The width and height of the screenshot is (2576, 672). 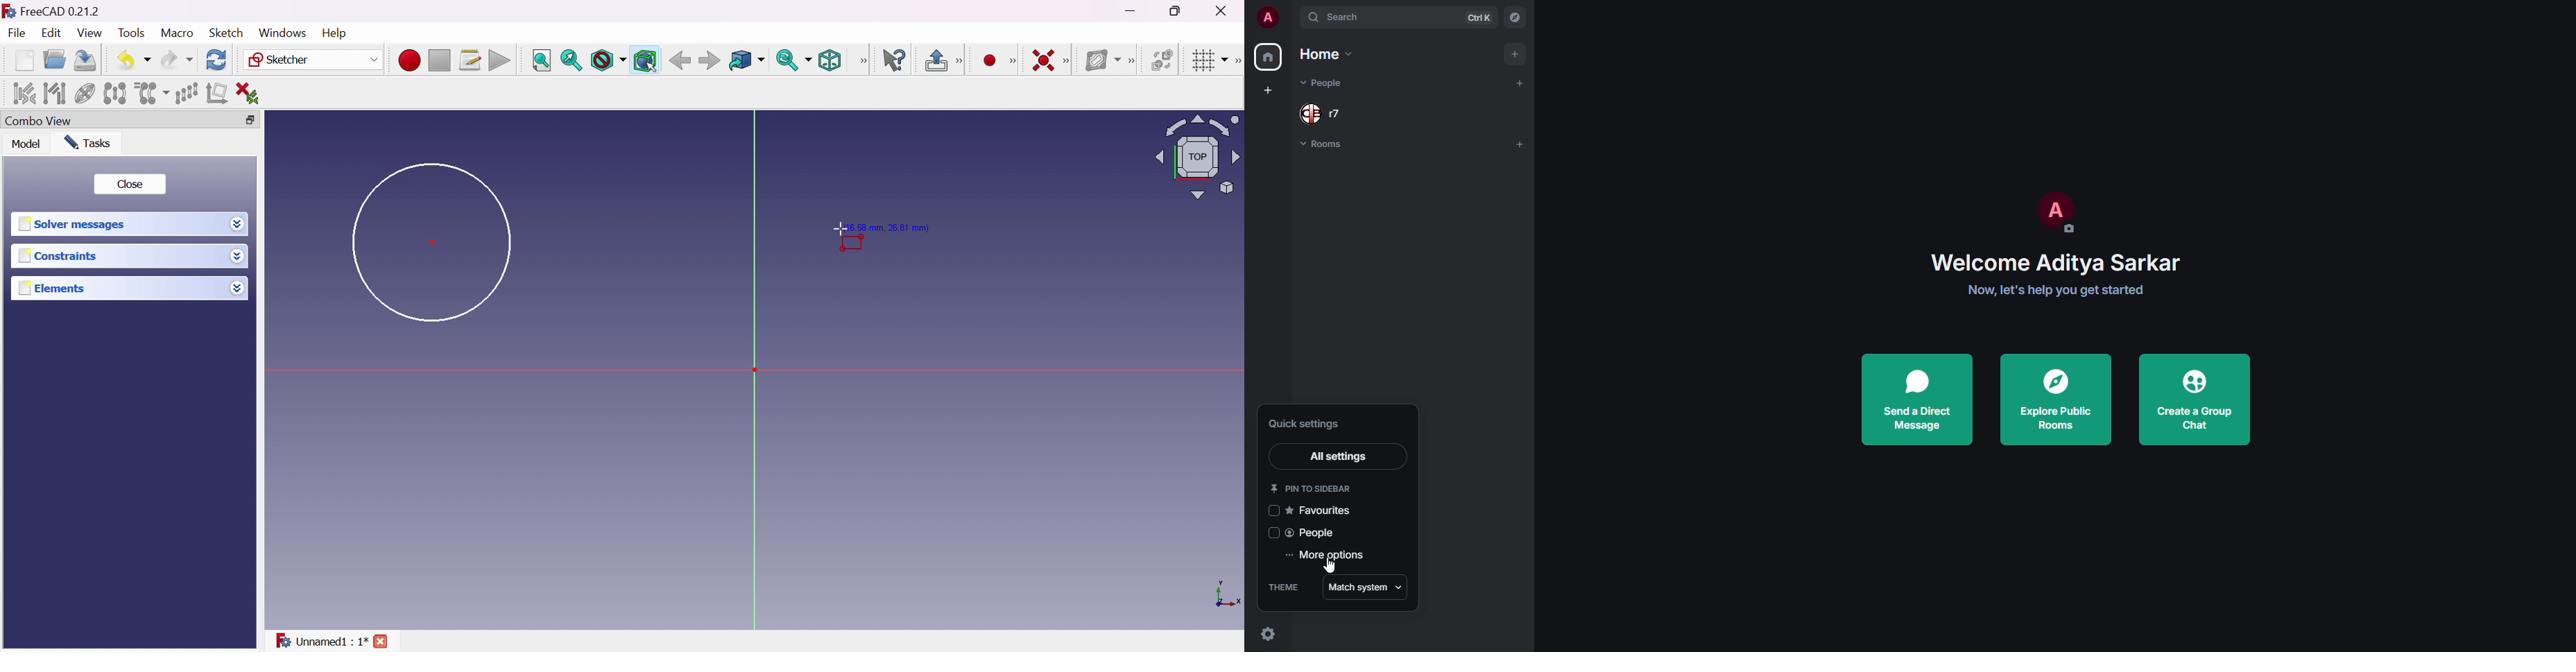 I want to click on Constraints, so click(x=58, y=257).